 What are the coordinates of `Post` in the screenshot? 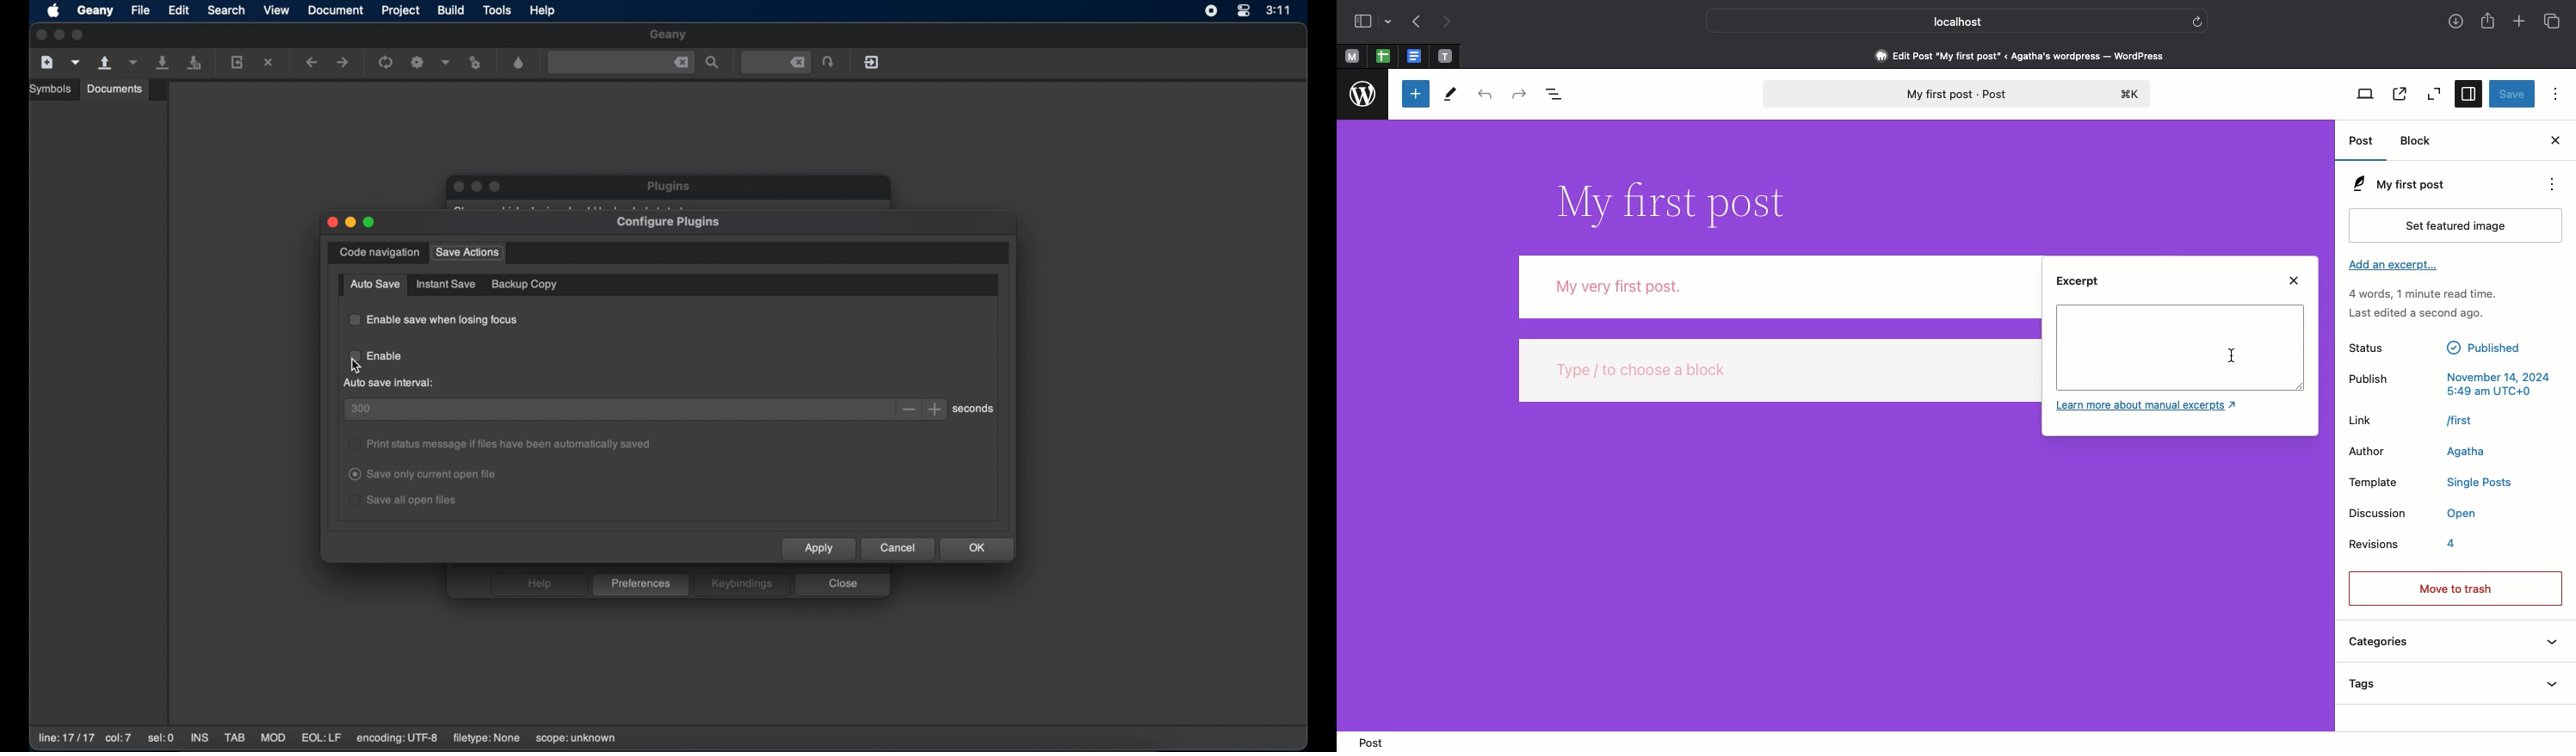 It's located at (2363, 144).